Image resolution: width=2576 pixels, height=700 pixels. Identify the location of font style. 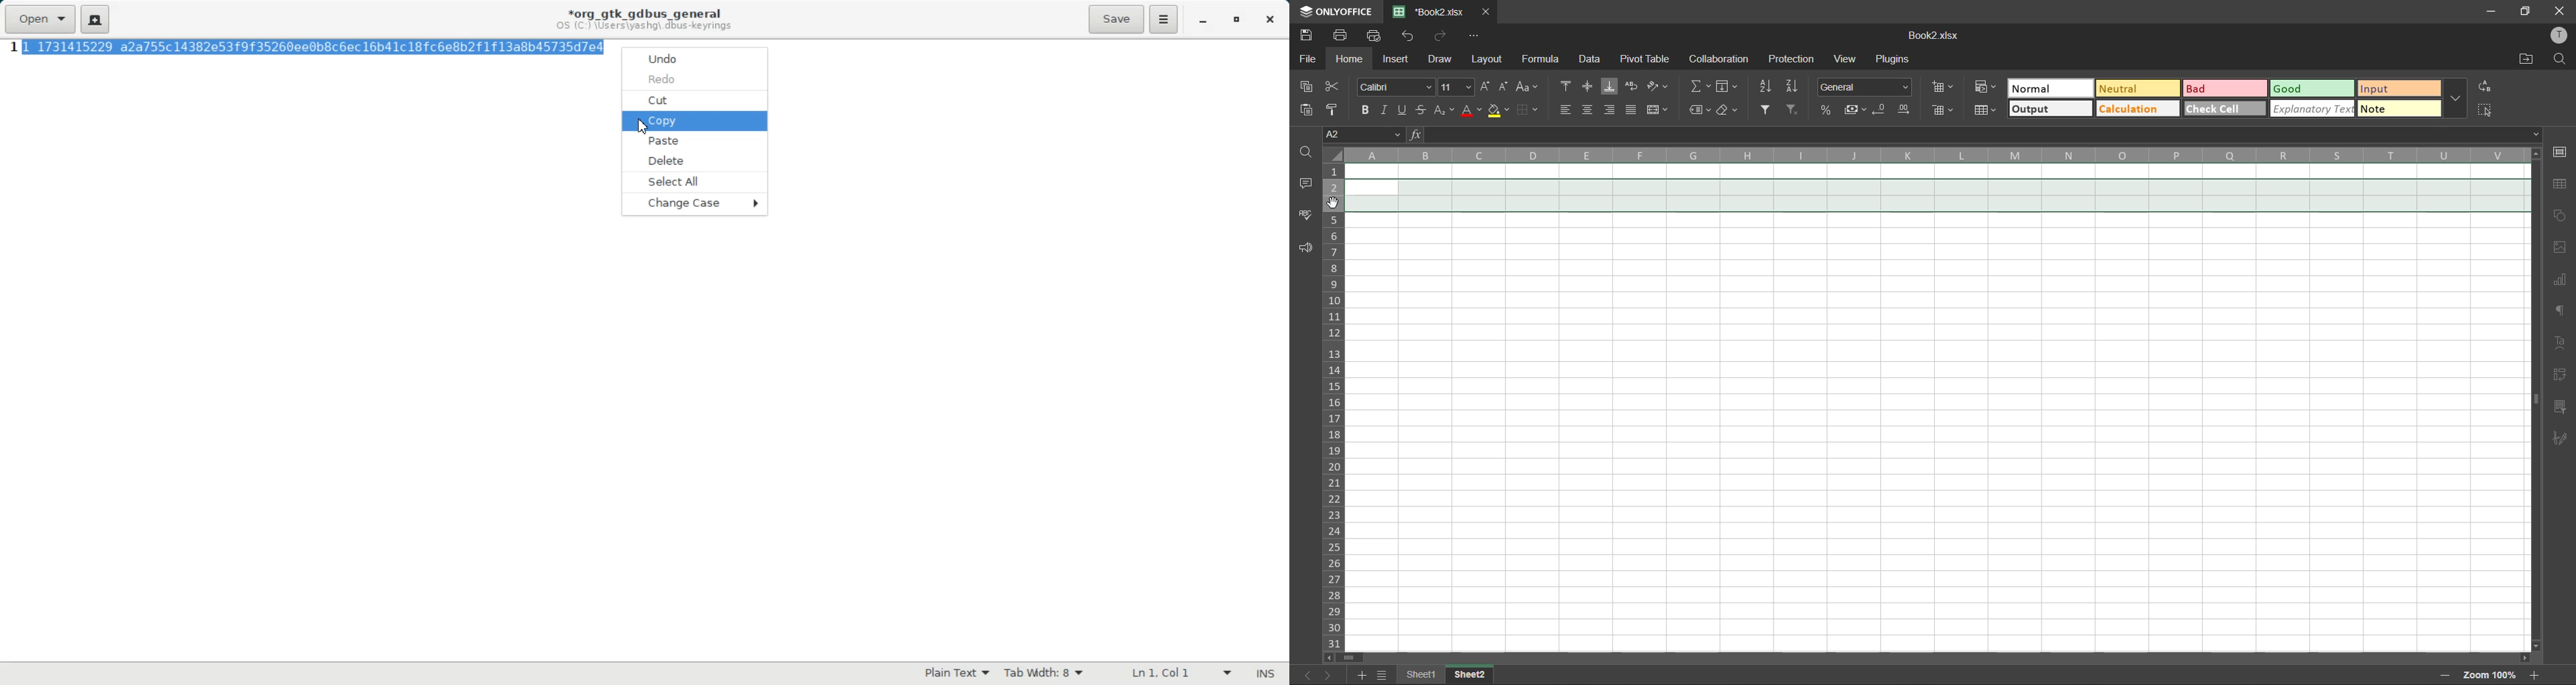
(1397, 84).